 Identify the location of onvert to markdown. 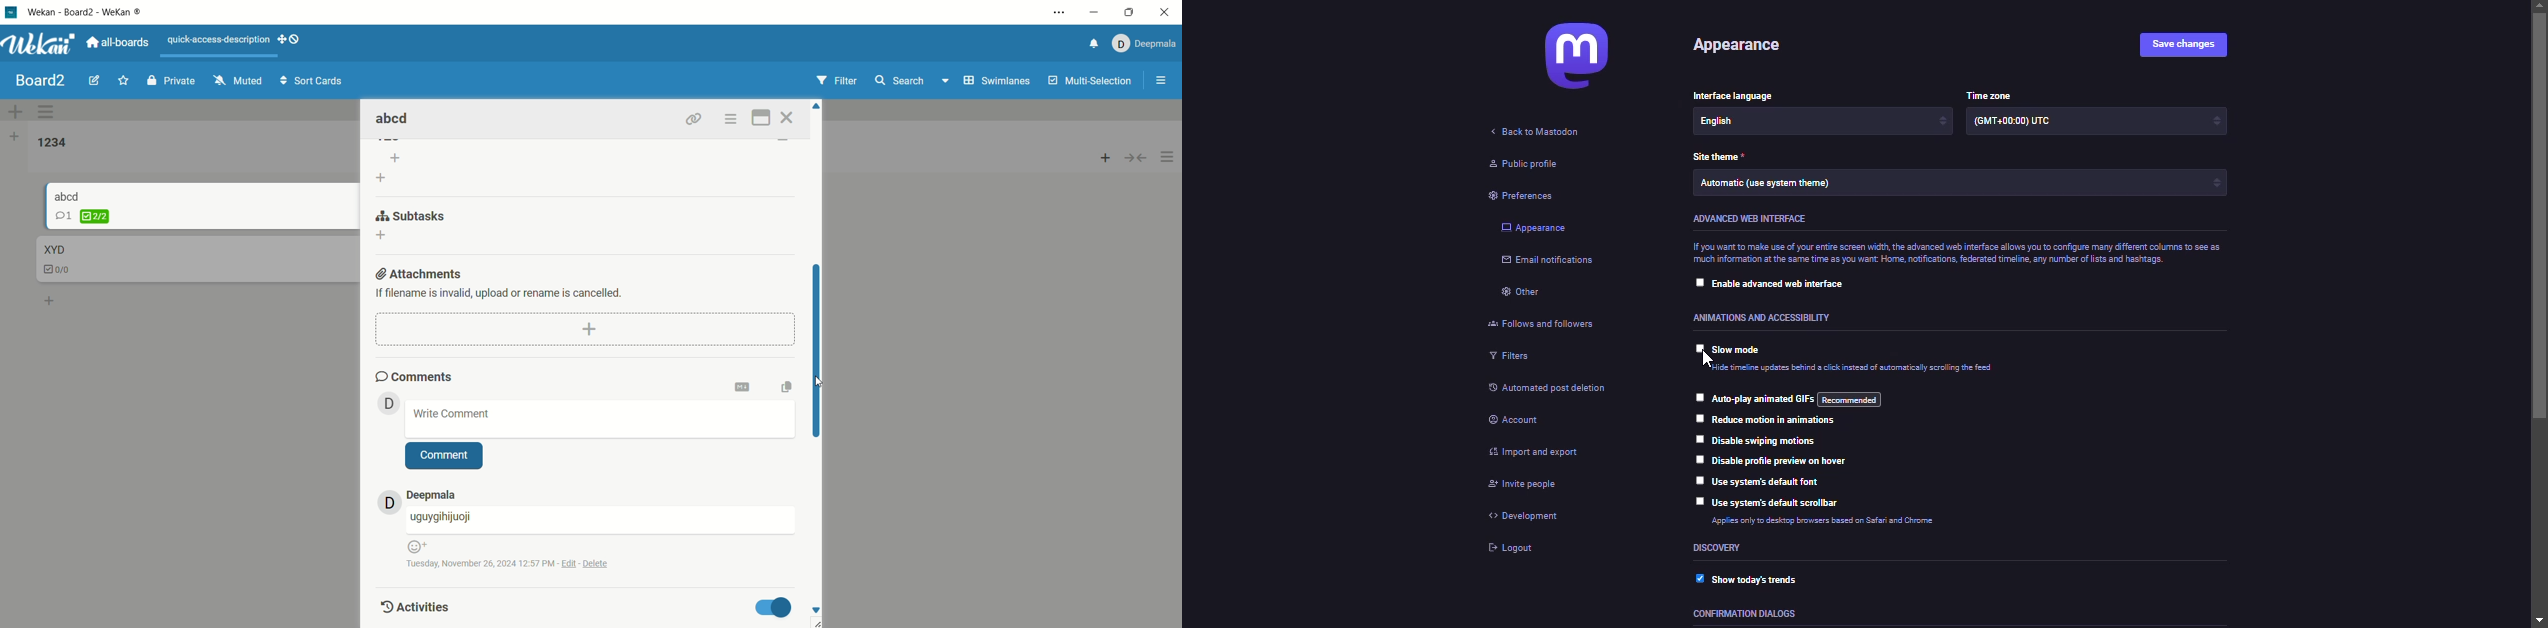
(743, 387).